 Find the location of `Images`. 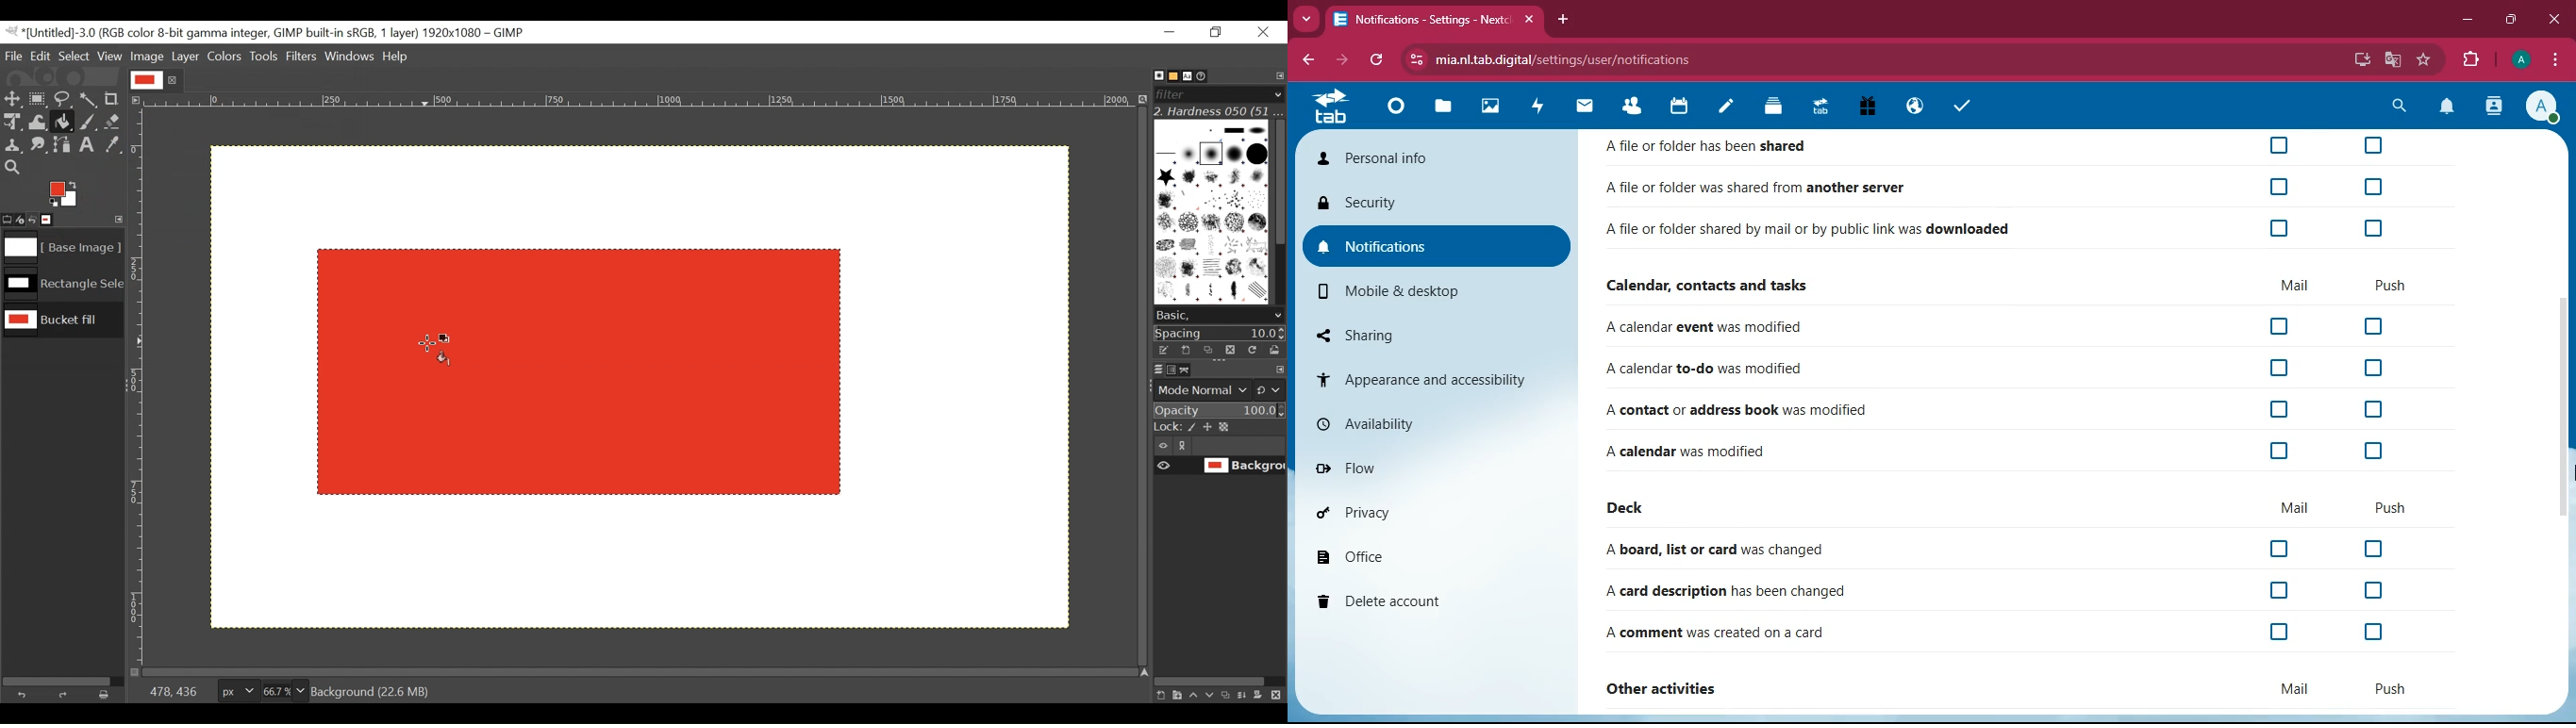

Images is located at coordinates (56, 220).